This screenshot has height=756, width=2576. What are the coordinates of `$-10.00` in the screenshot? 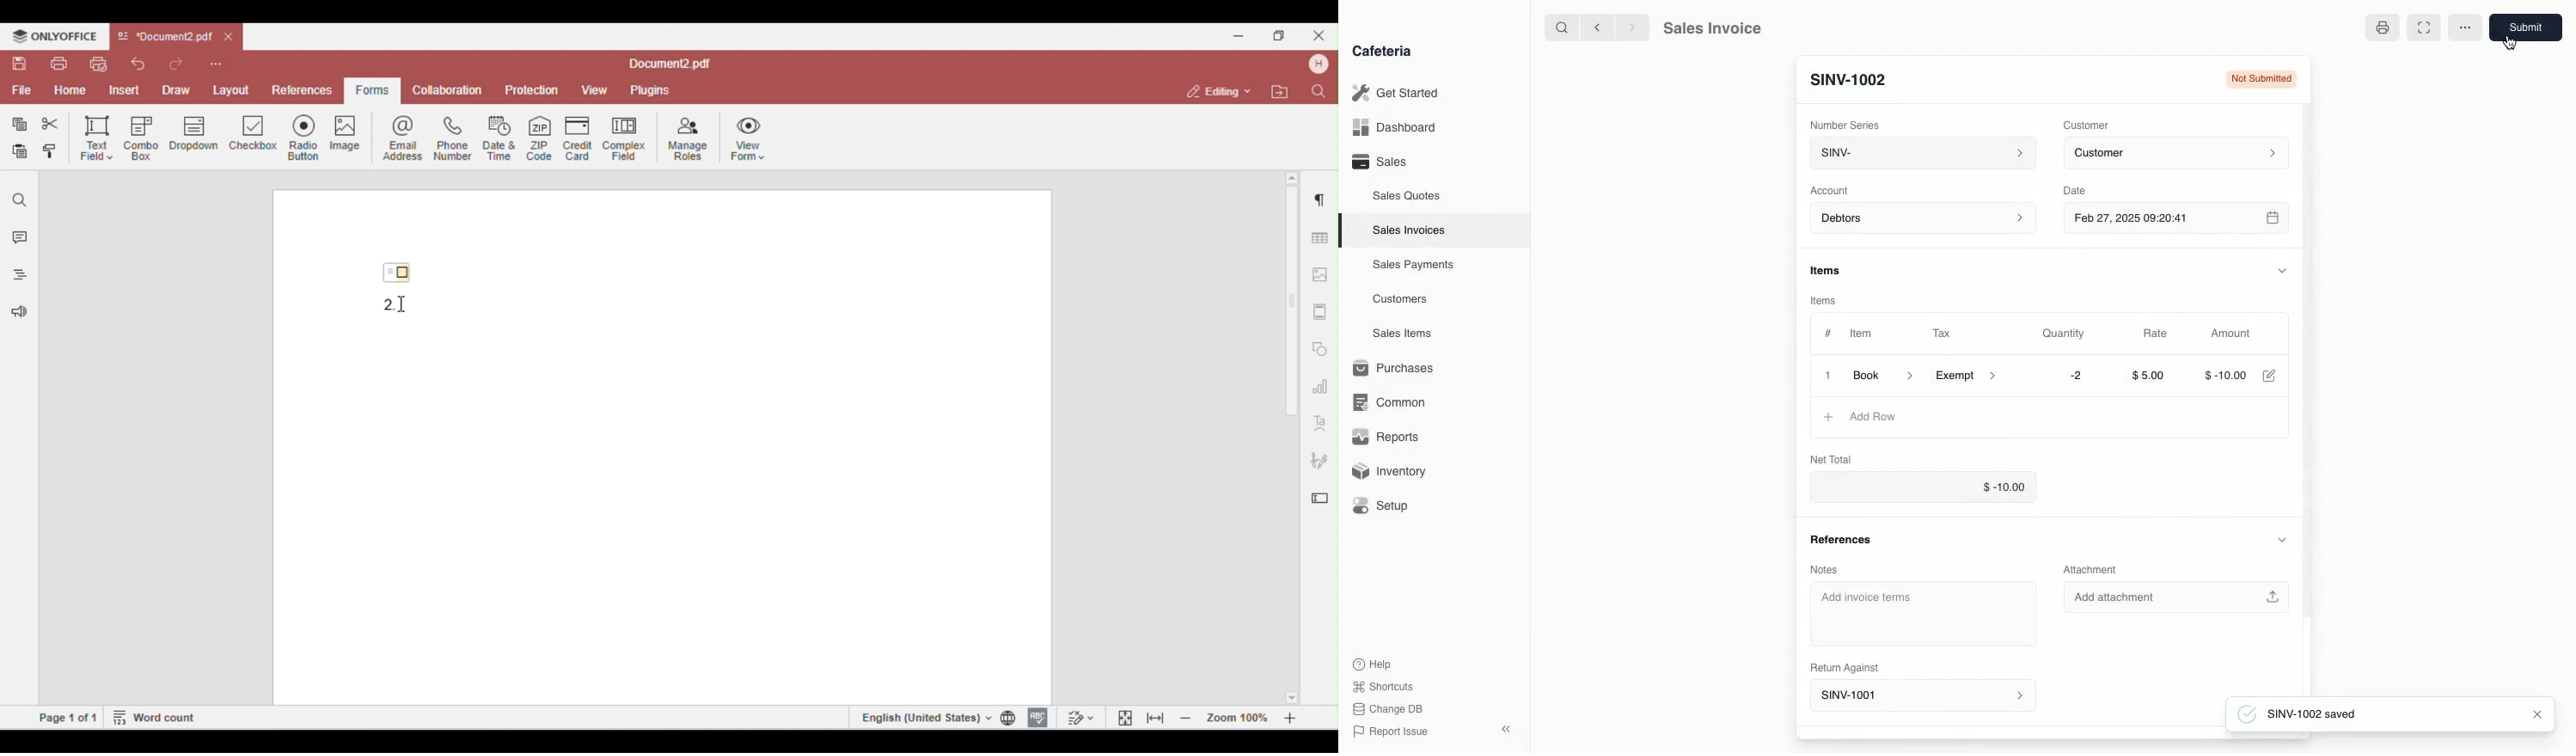 It's located at (2226, 375).